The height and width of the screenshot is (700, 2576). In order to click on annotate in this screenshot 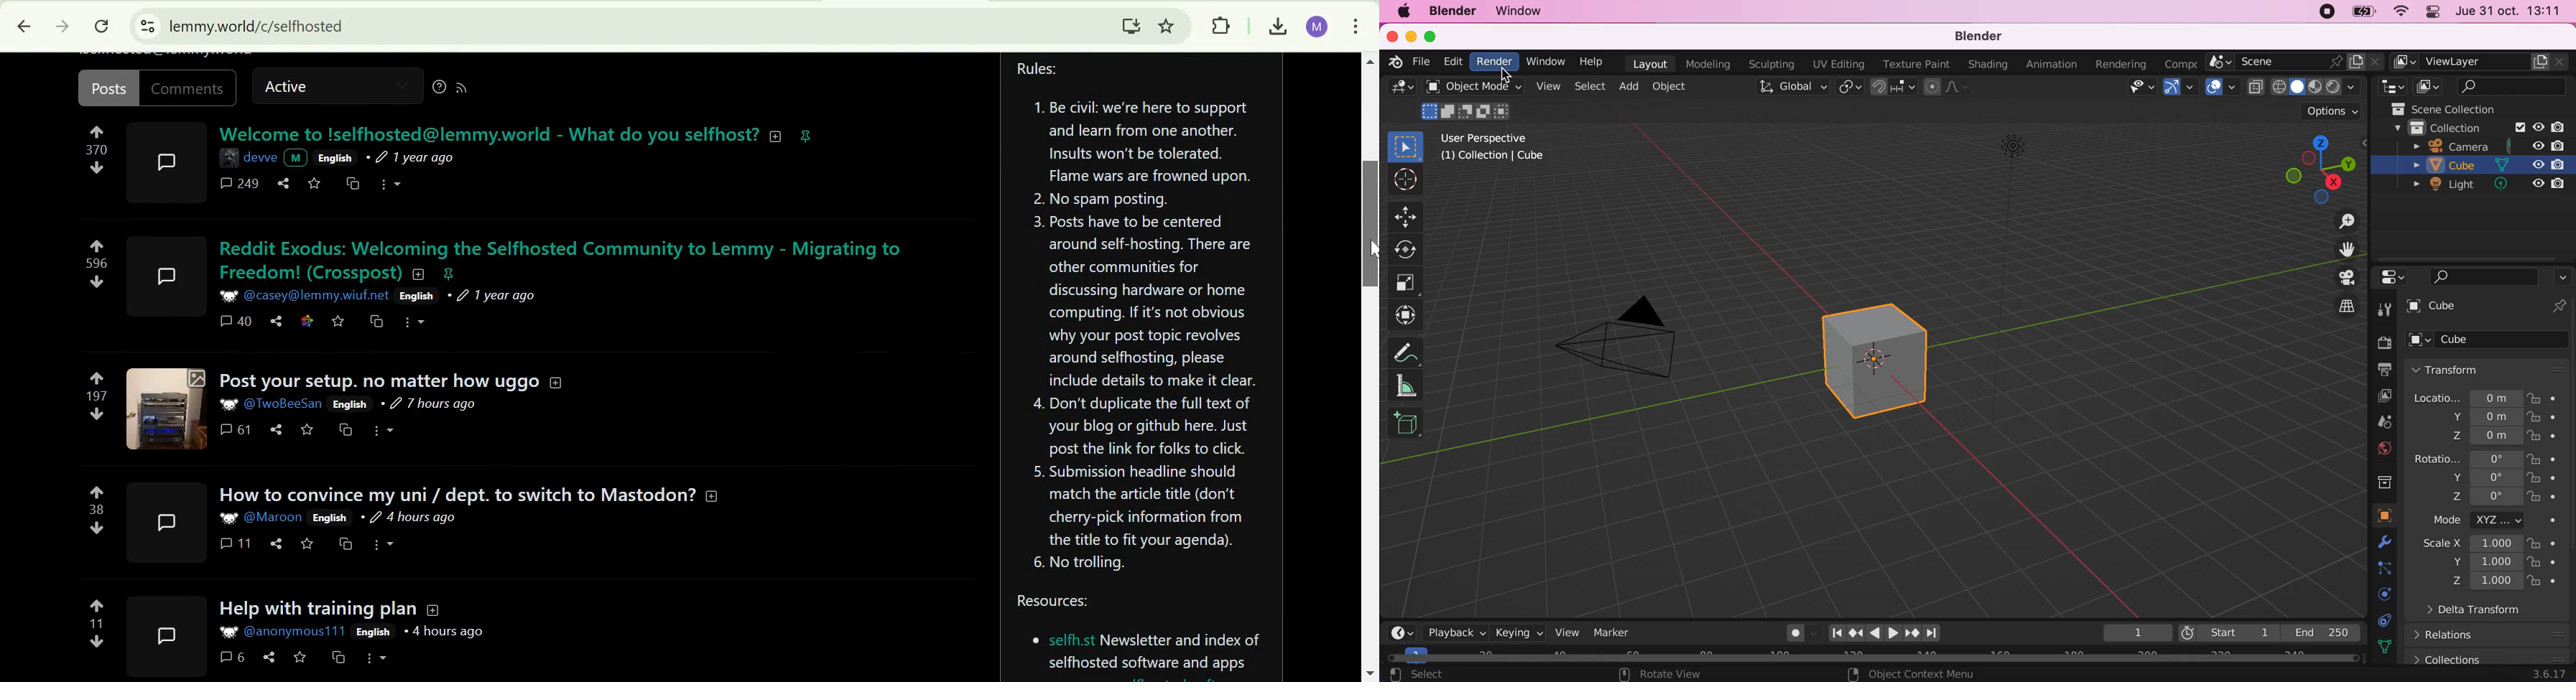, I will do `click(1419, 354)`.